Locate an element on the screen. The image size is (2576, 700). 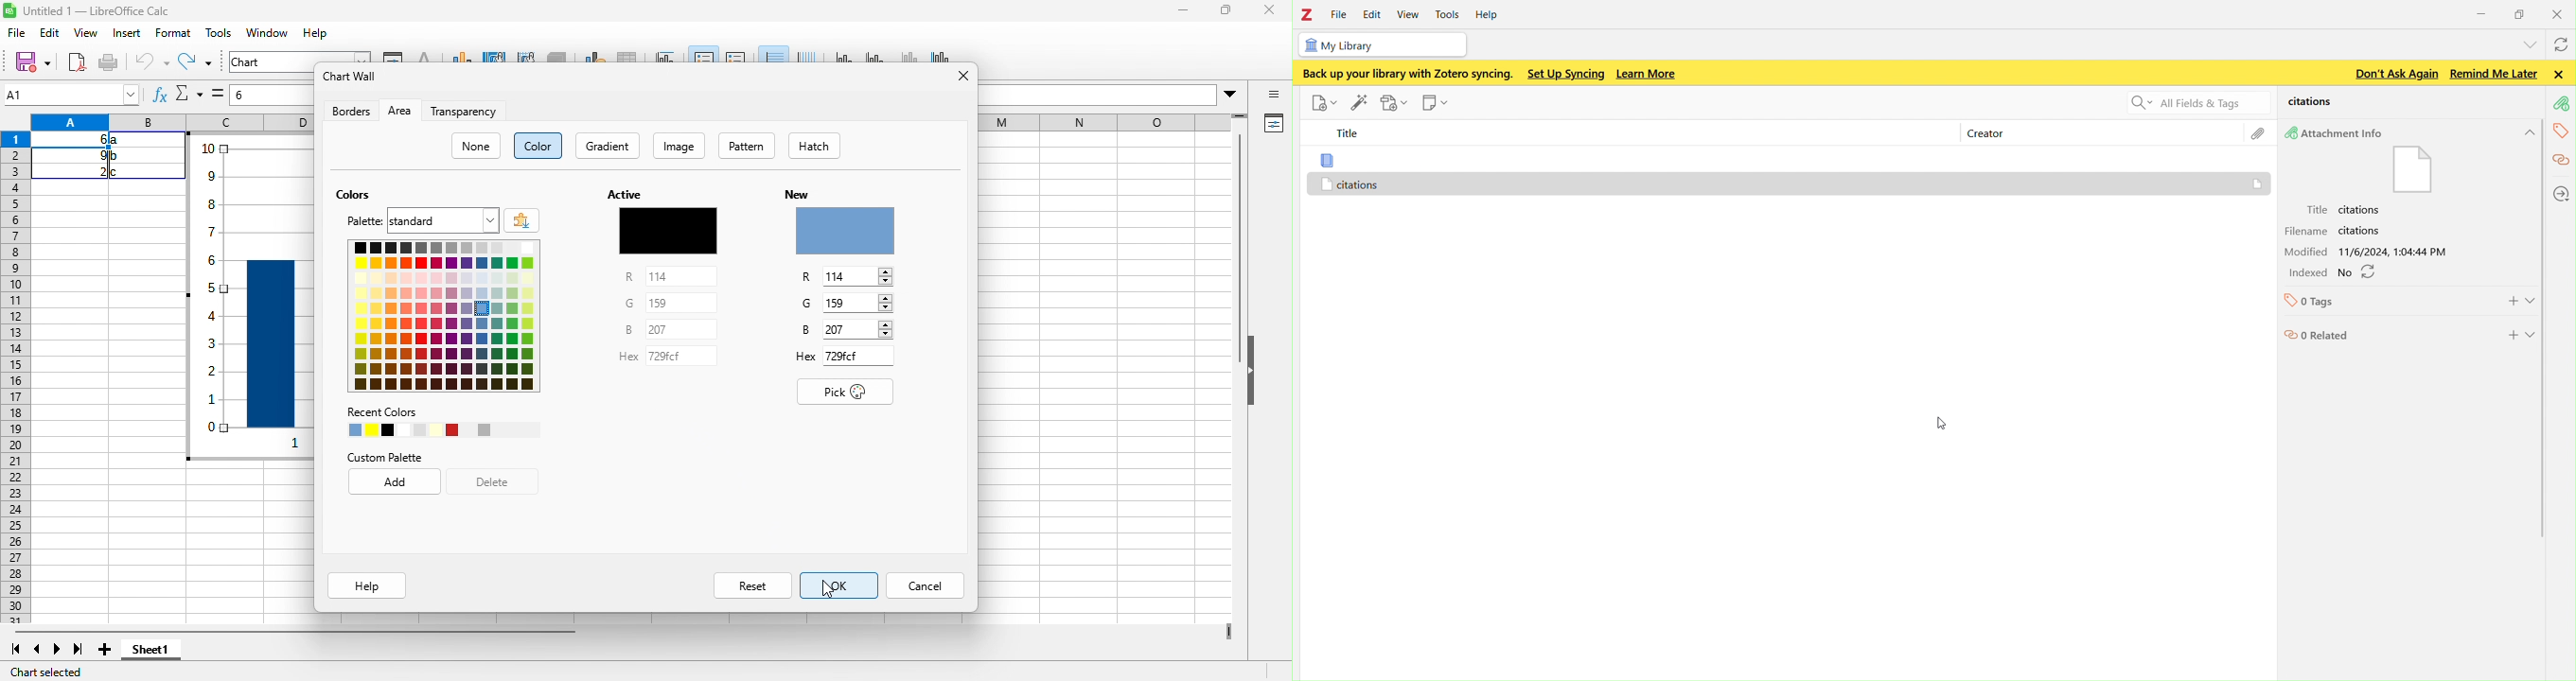
new item is located at coordinates (1321, 102).